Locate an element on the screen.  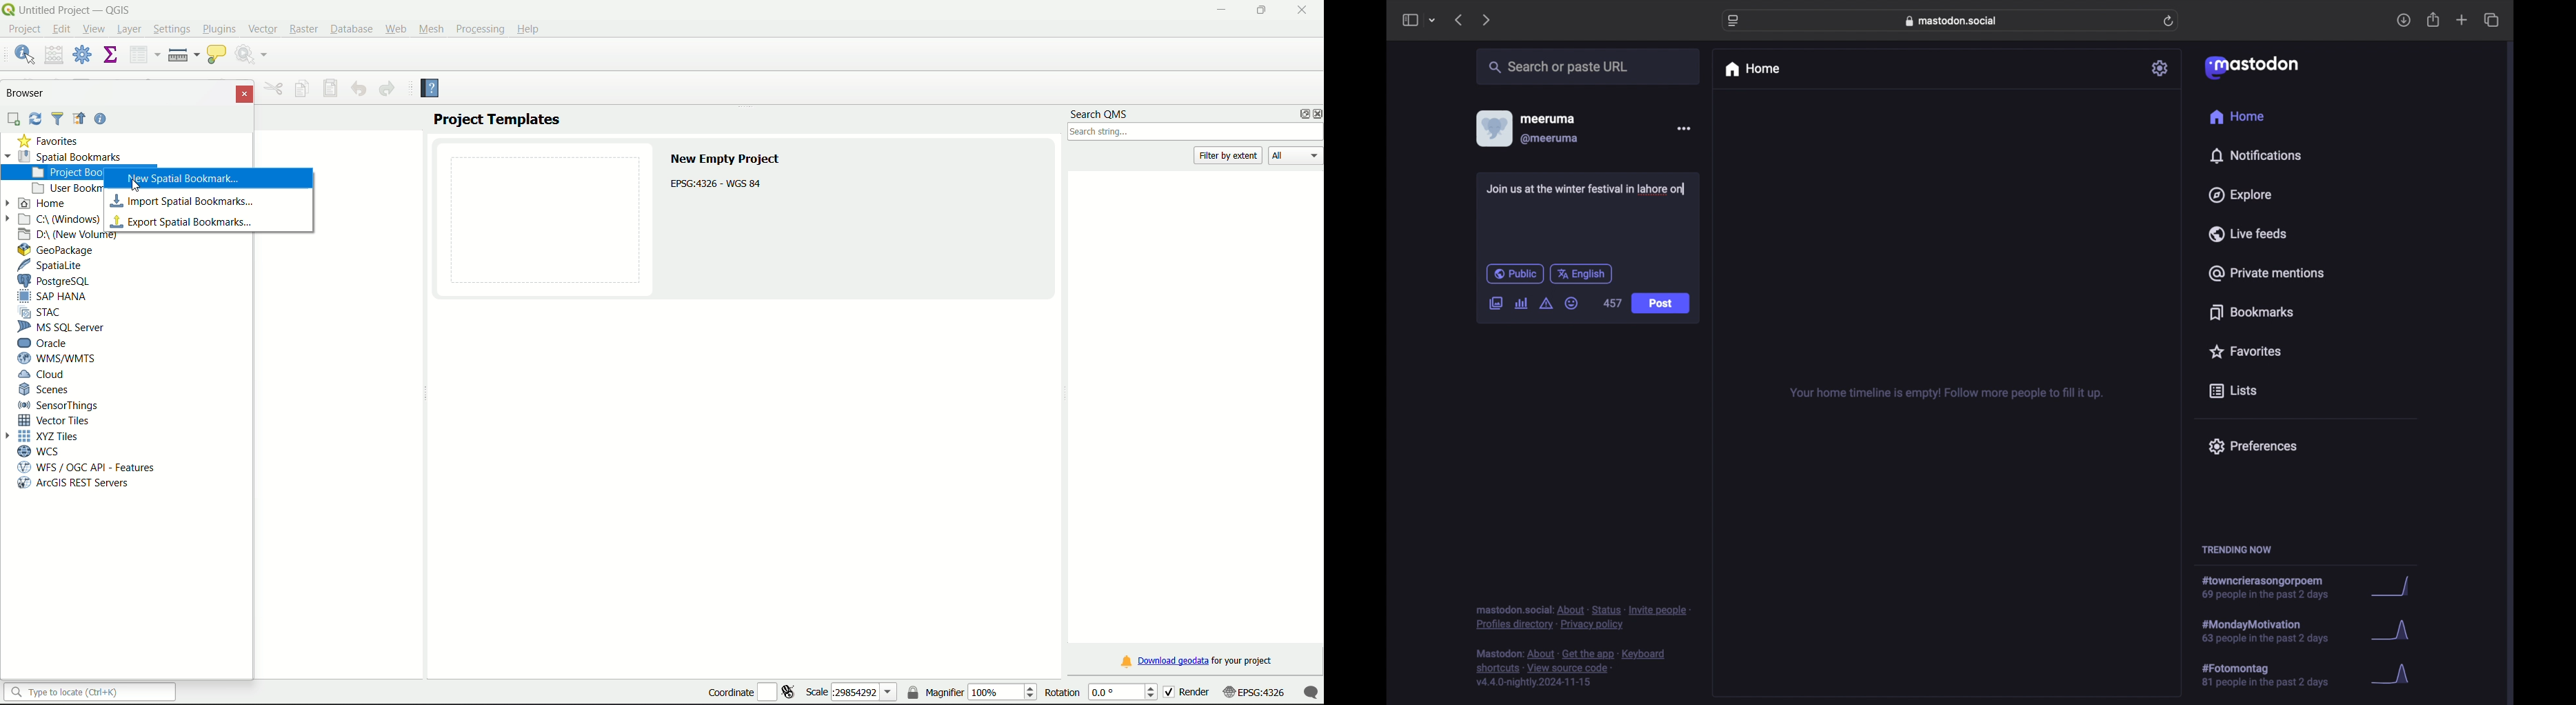
hashtag trend is located at coordinates (2275, 676).